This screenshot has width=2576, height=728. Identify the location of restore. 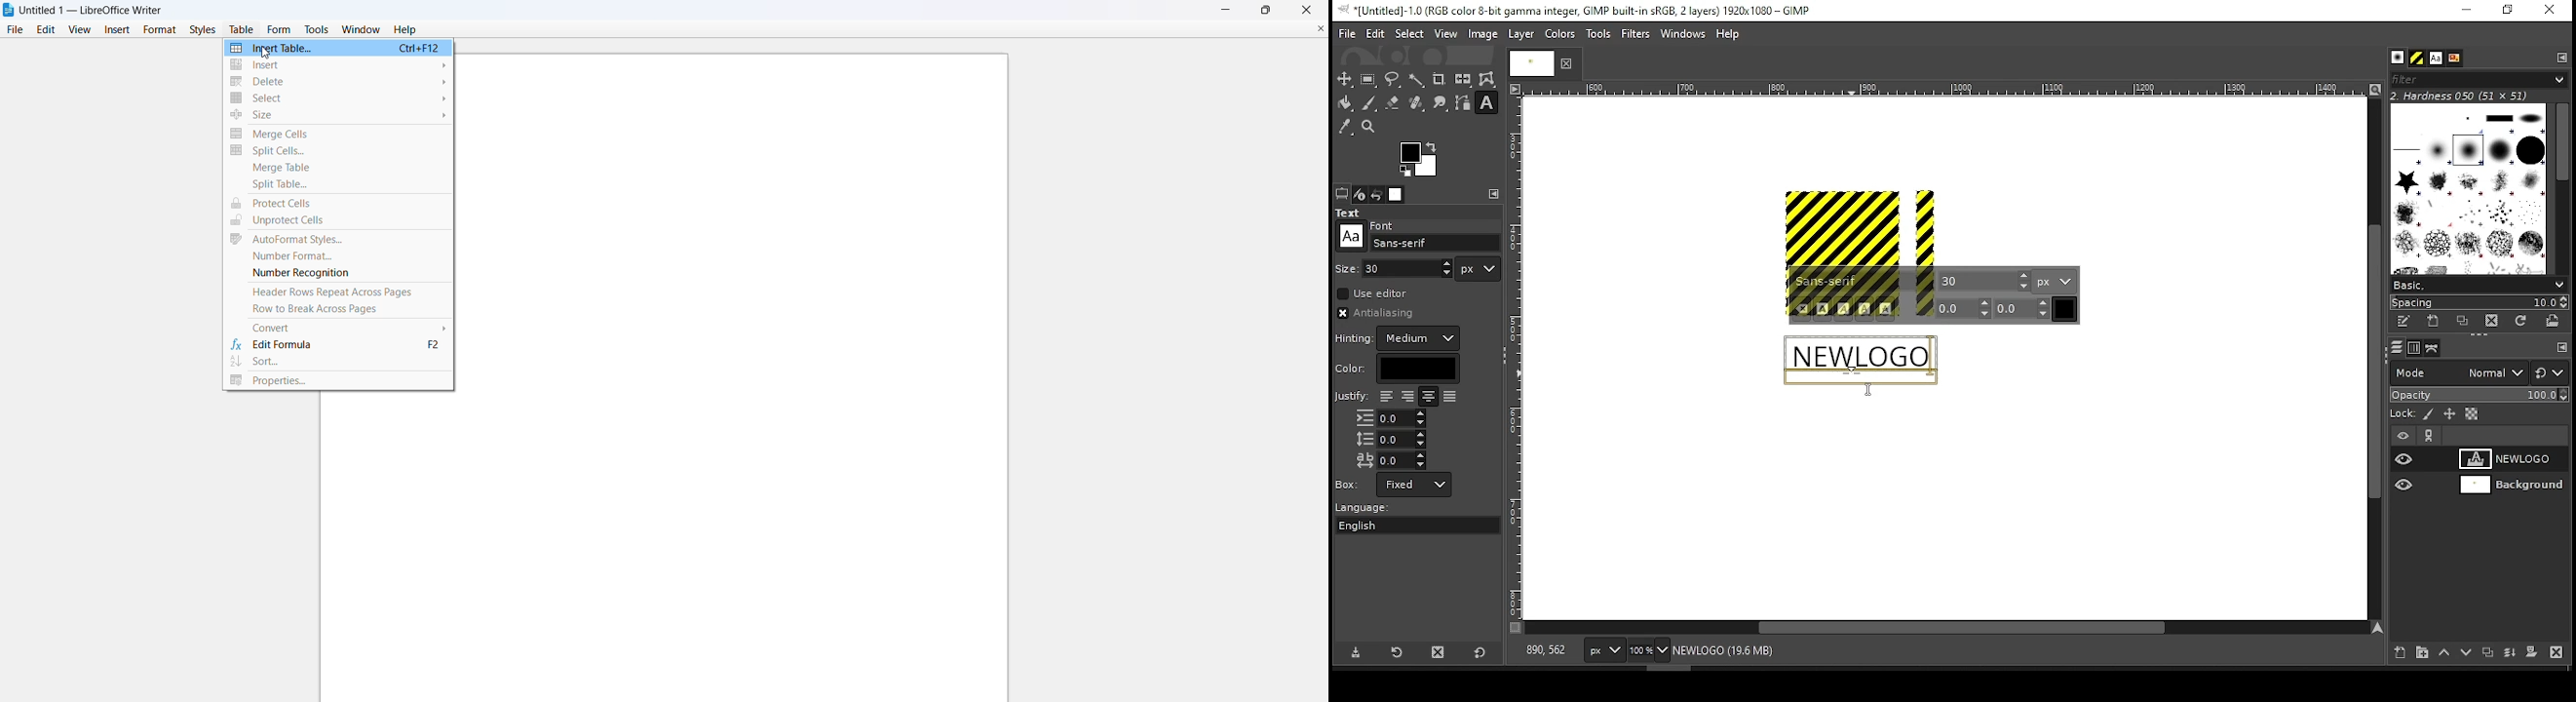
(2510, 11).